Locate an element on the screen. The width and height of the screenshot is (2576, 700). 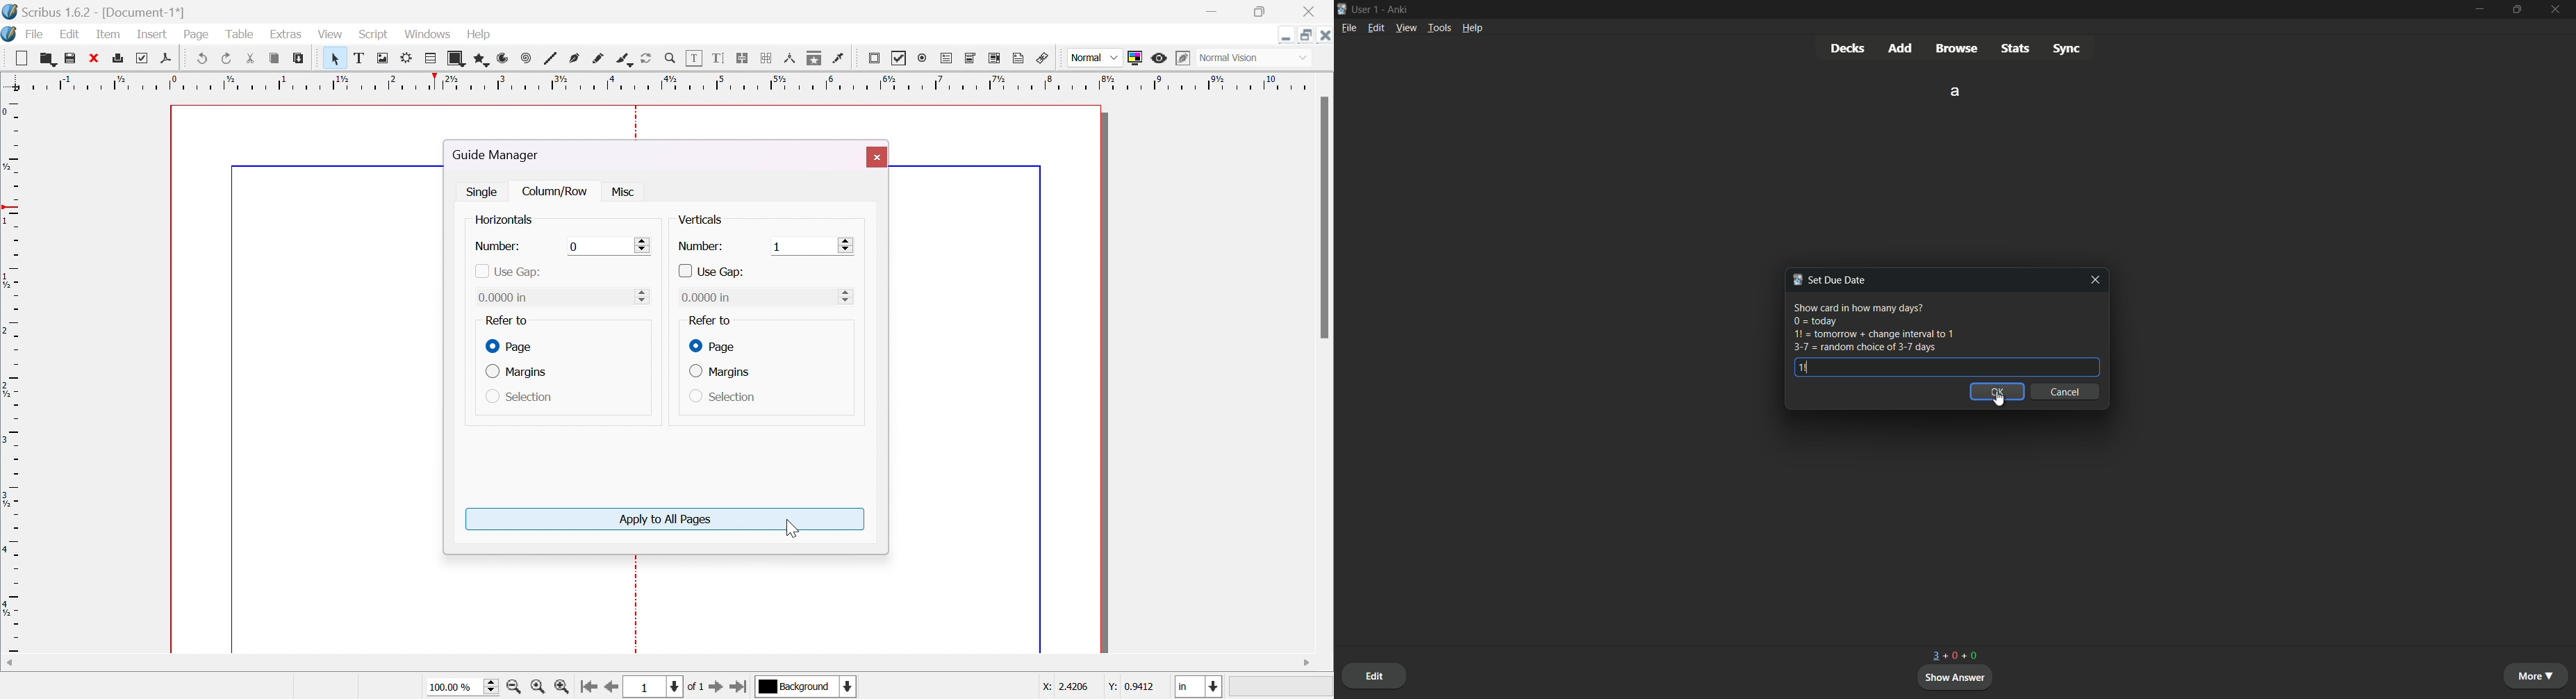
decks is located at coordinates (1847, 47).